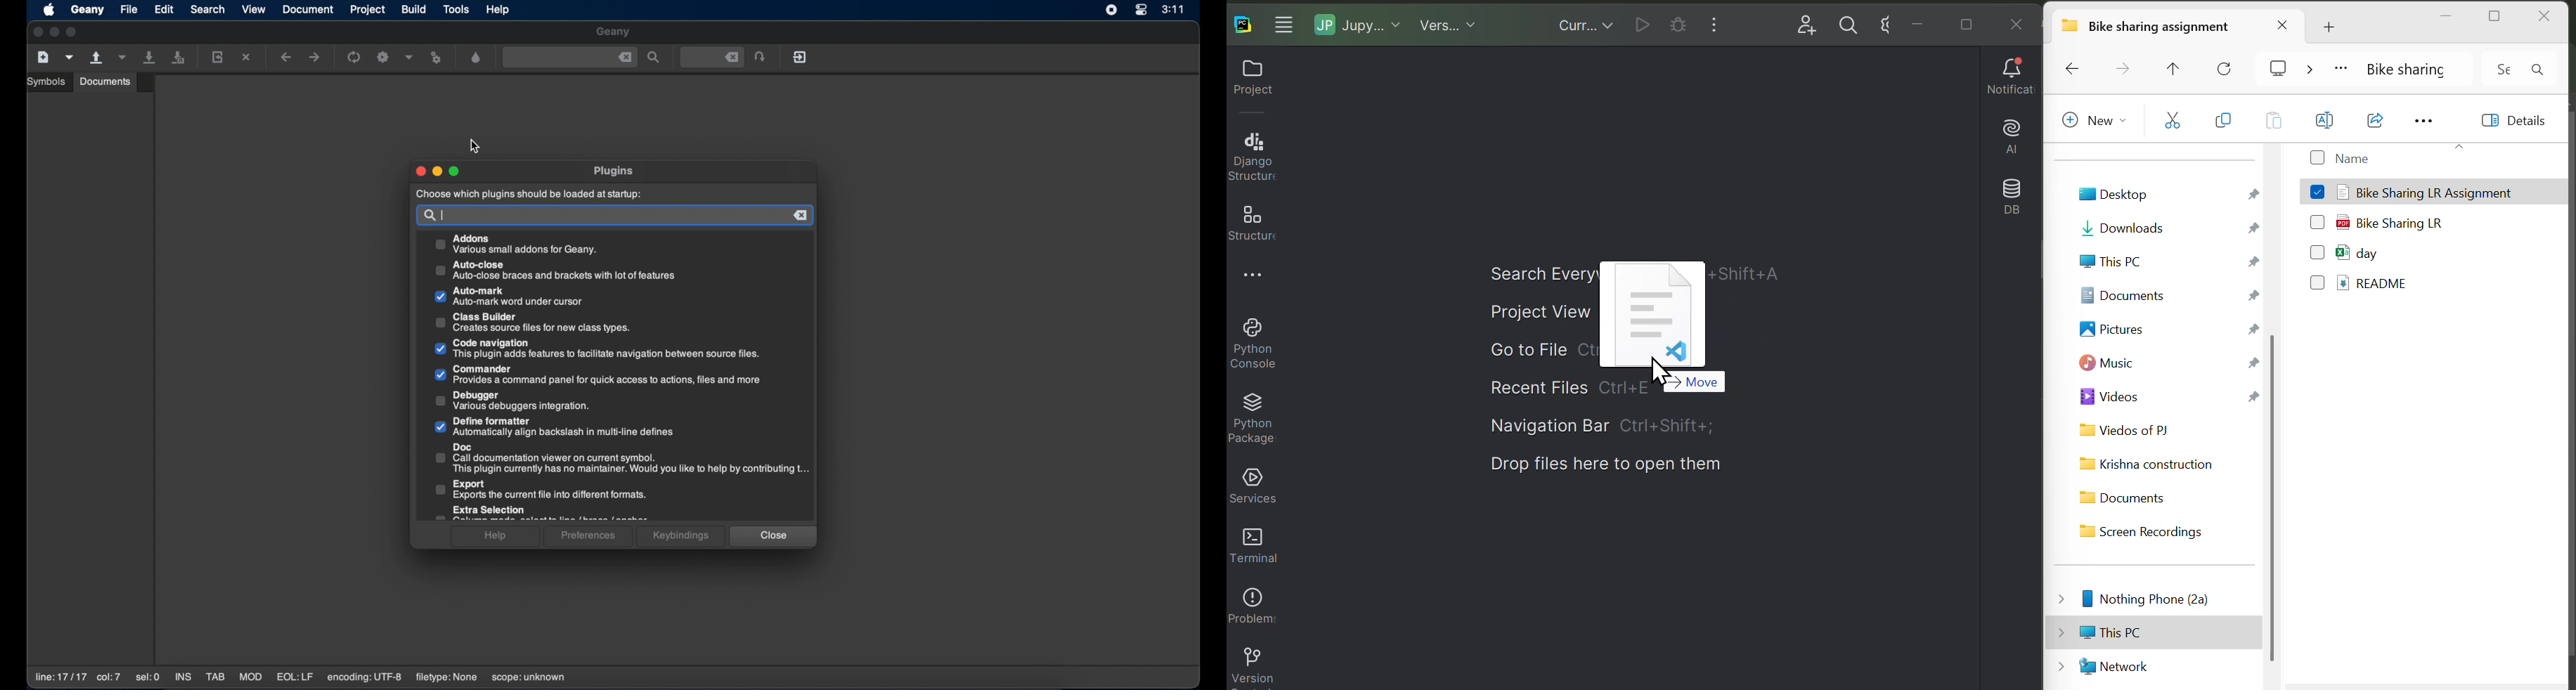  I want to click on Navigation bar, so click(1637, 427).